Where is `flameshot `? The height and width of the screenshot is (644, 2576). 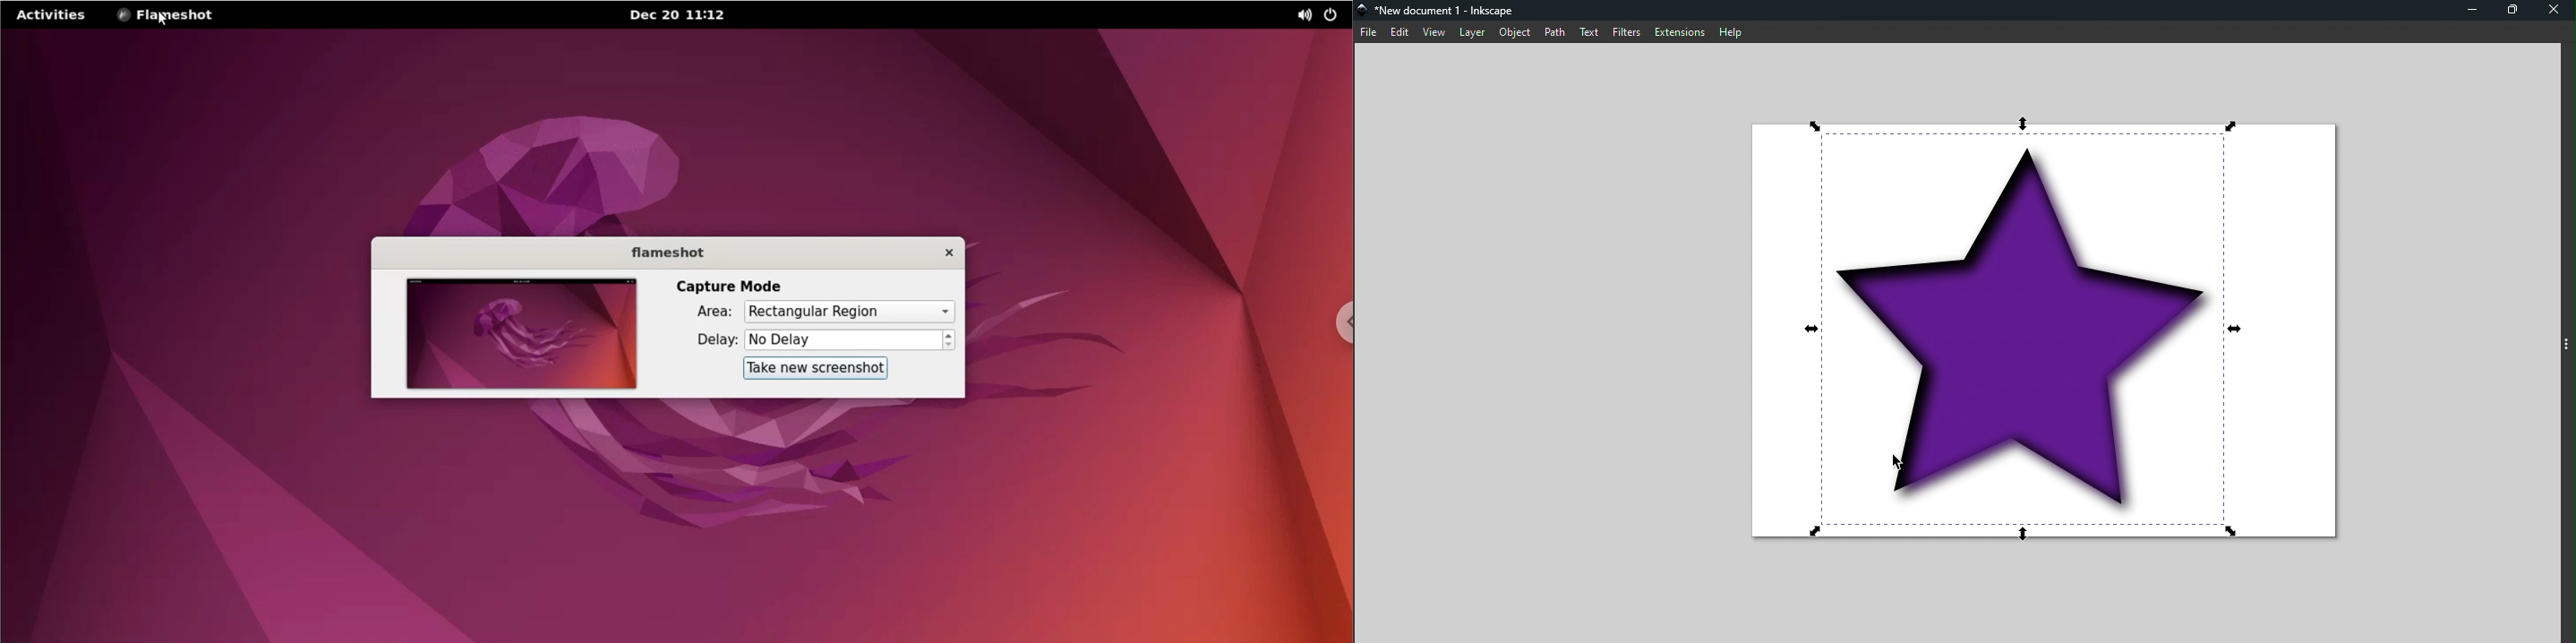 flameshot  is located at coordinates (663, 250).